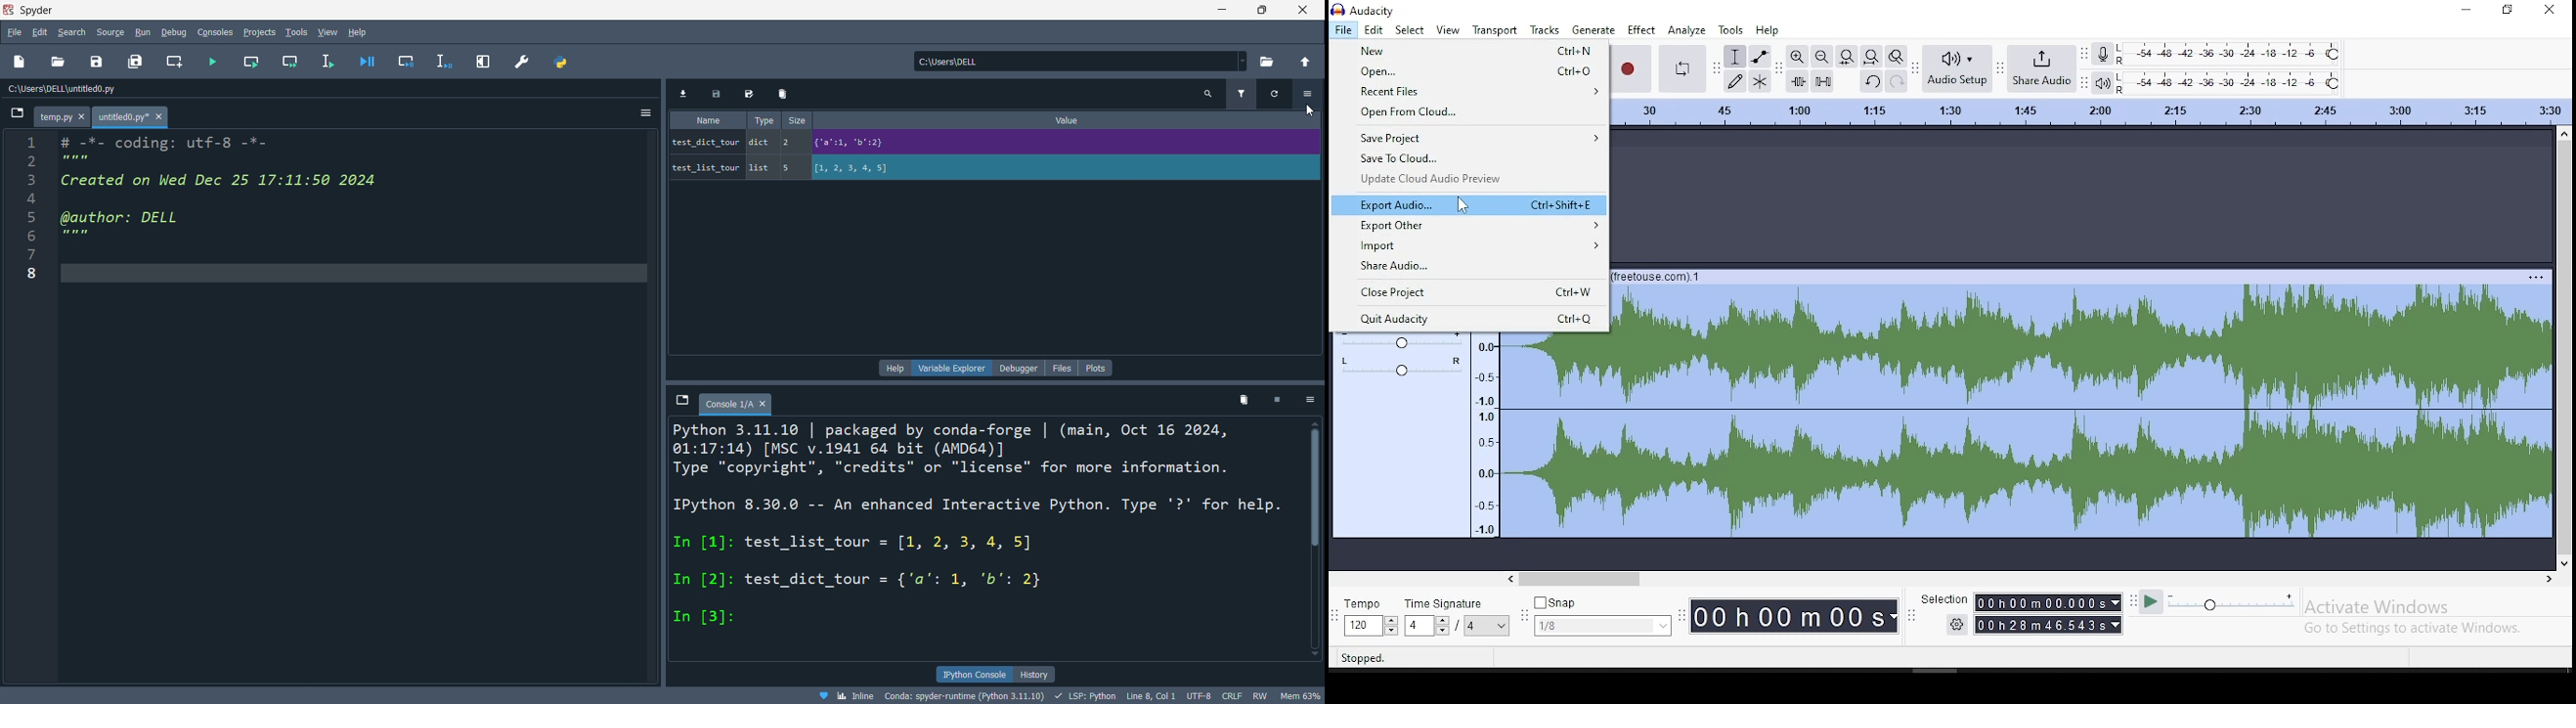 The height and width of the screenshot is (728, 2576). I want to click on enable looping, so click(1684, 69).